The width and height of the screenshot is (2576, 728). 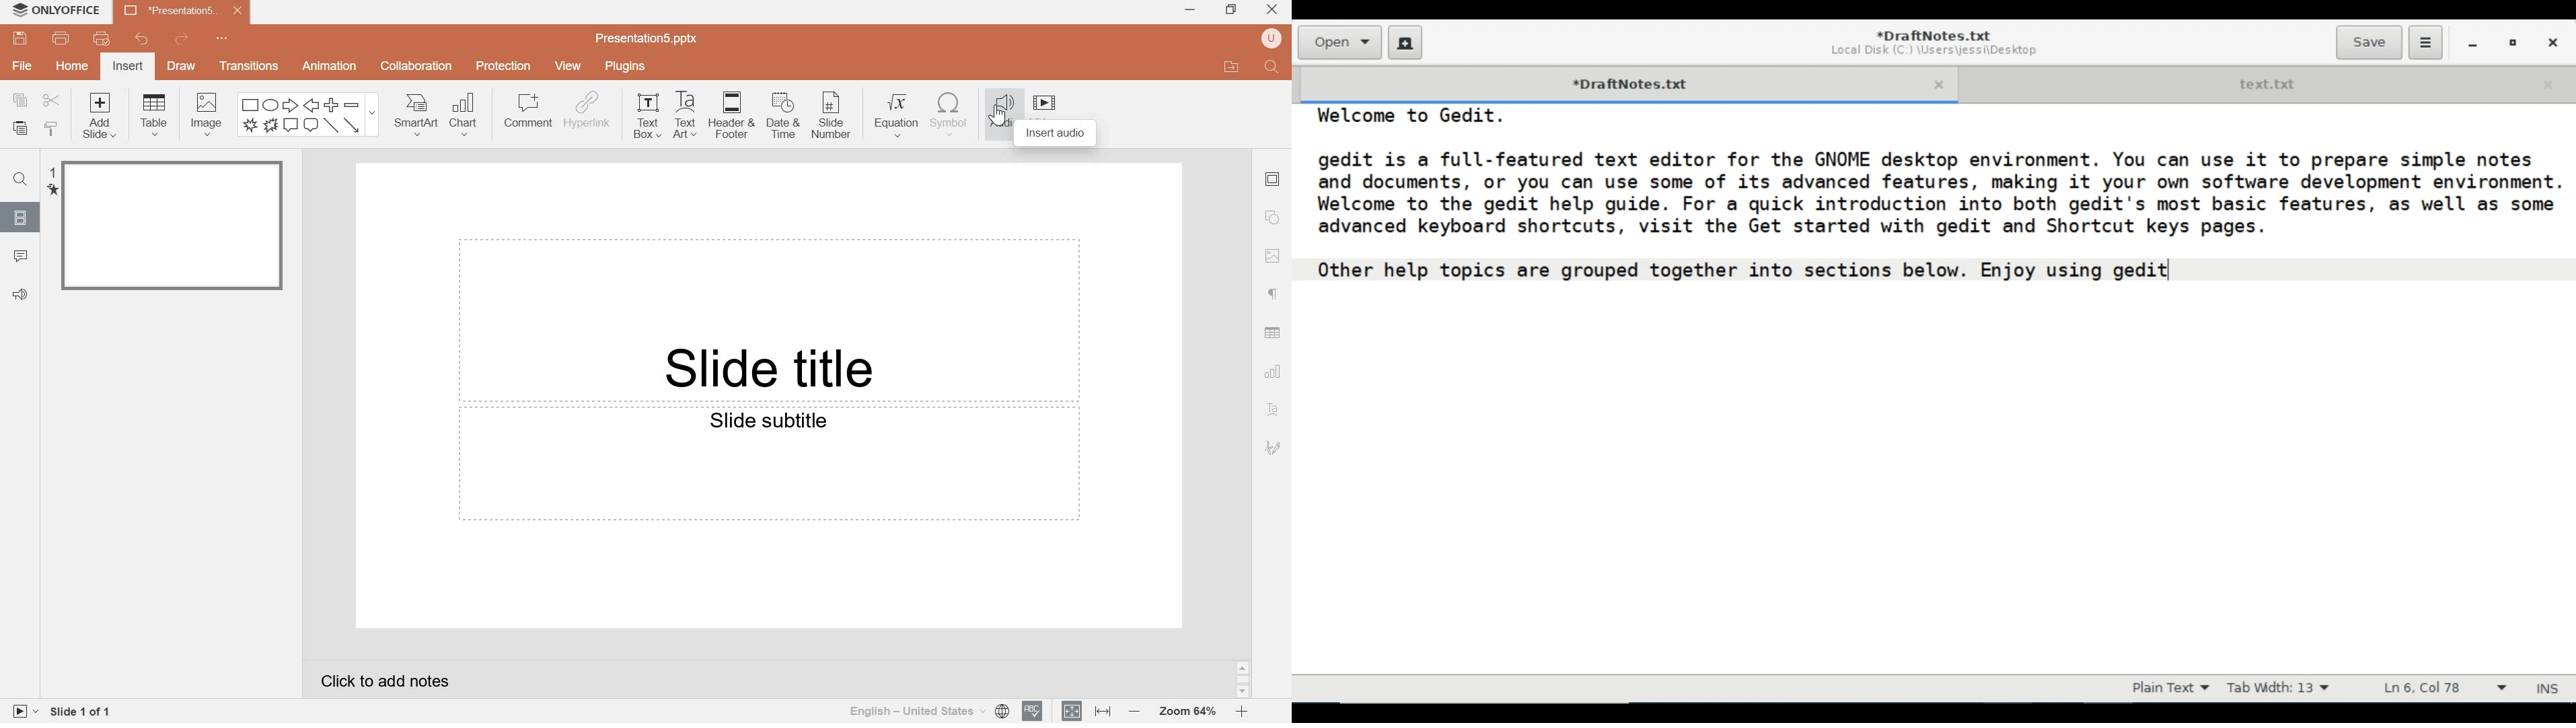 I want to click on Audio, so click(x=1002, y=110).